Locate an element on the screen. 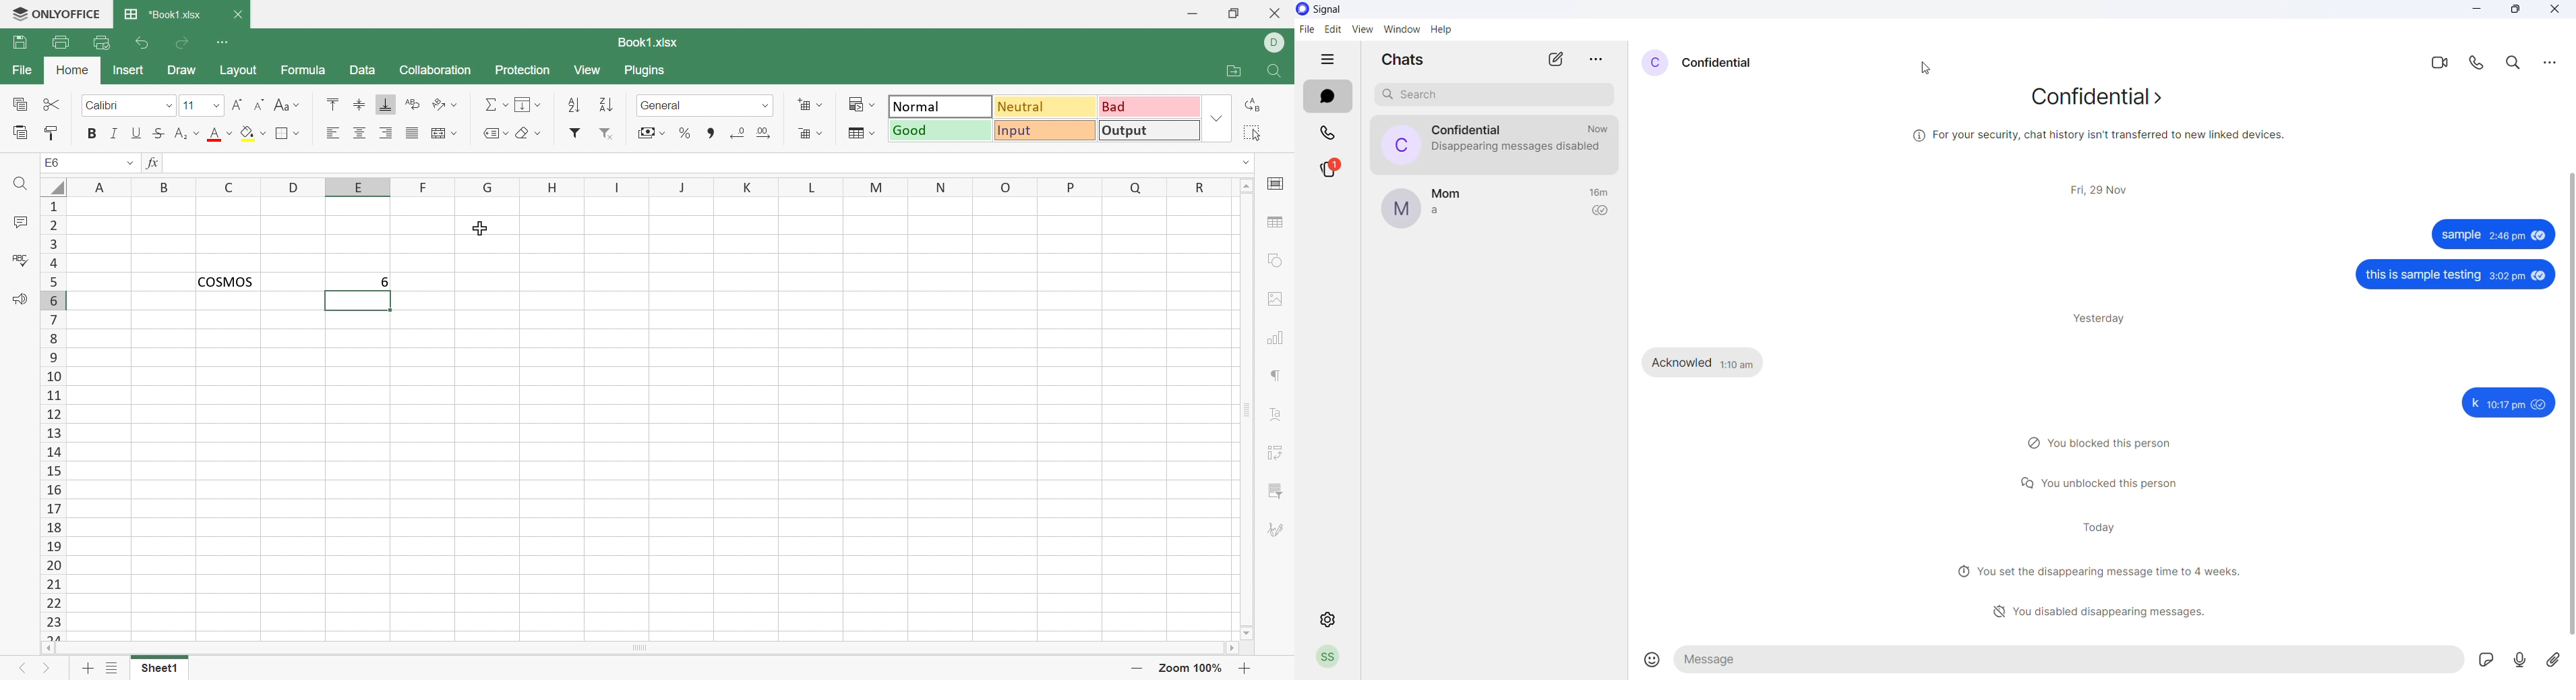 The width and height of the screenshot is (2576, 700). Font size is located at coordinates (193, 104).